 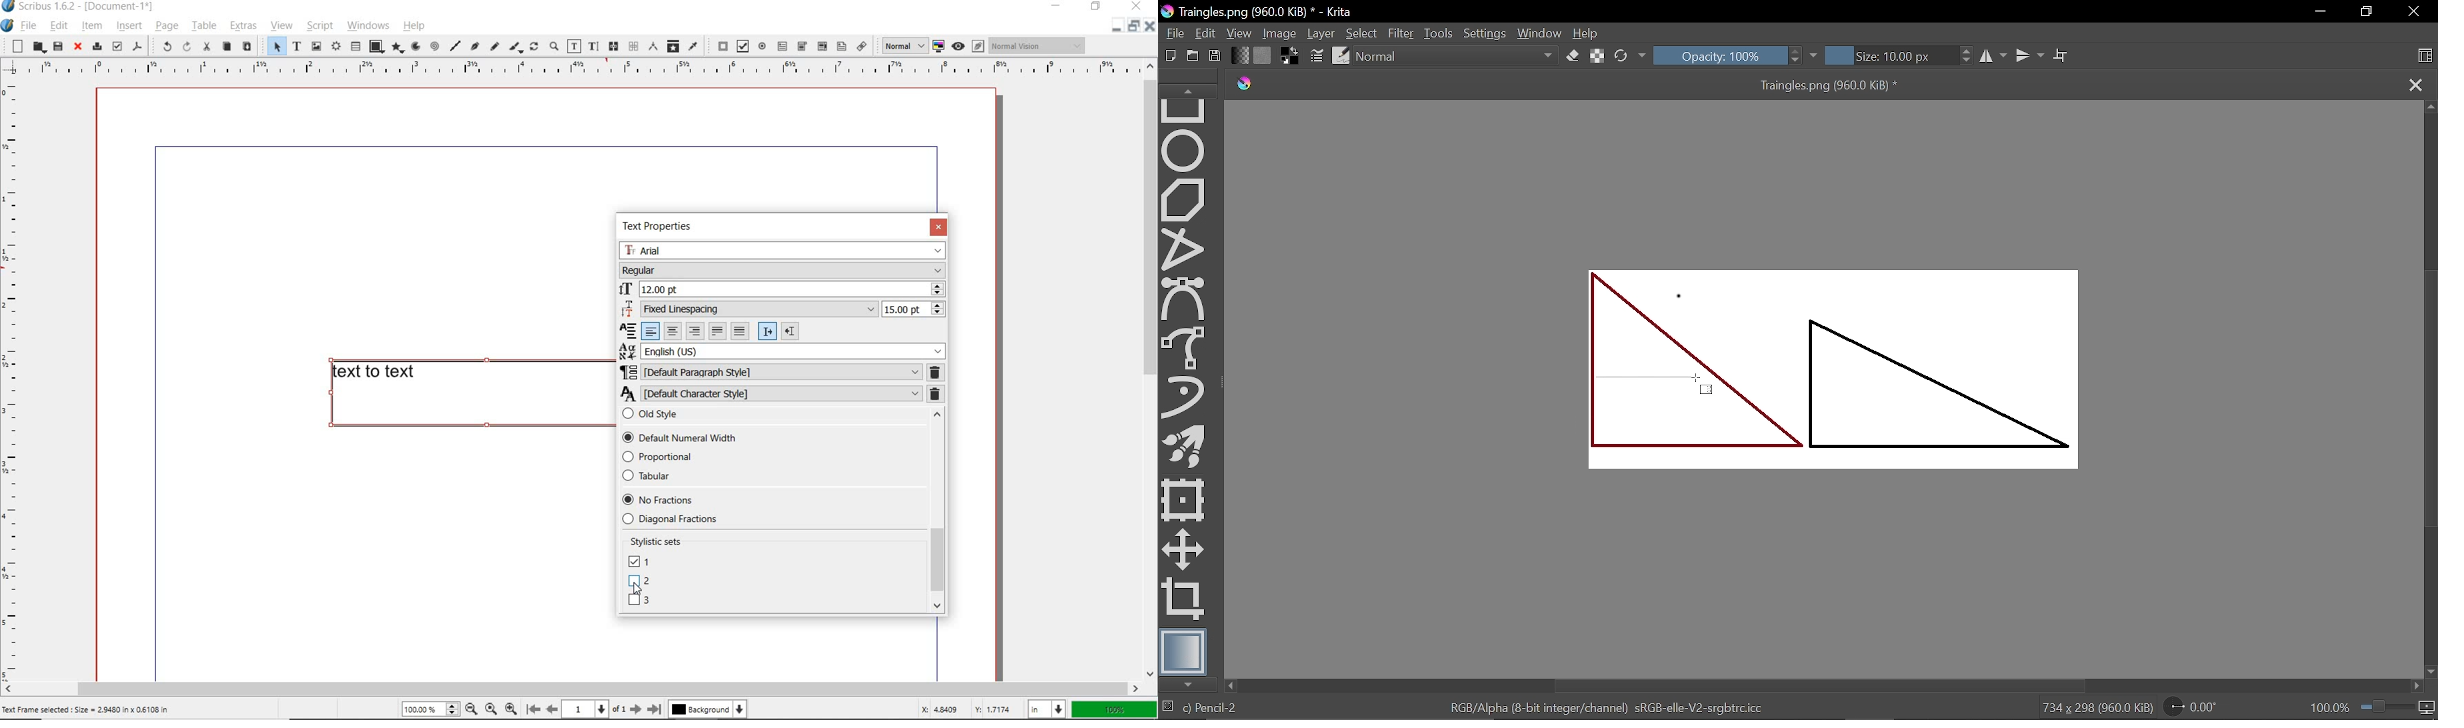 I want to click on UNICASE, so click(x=639, y=561).